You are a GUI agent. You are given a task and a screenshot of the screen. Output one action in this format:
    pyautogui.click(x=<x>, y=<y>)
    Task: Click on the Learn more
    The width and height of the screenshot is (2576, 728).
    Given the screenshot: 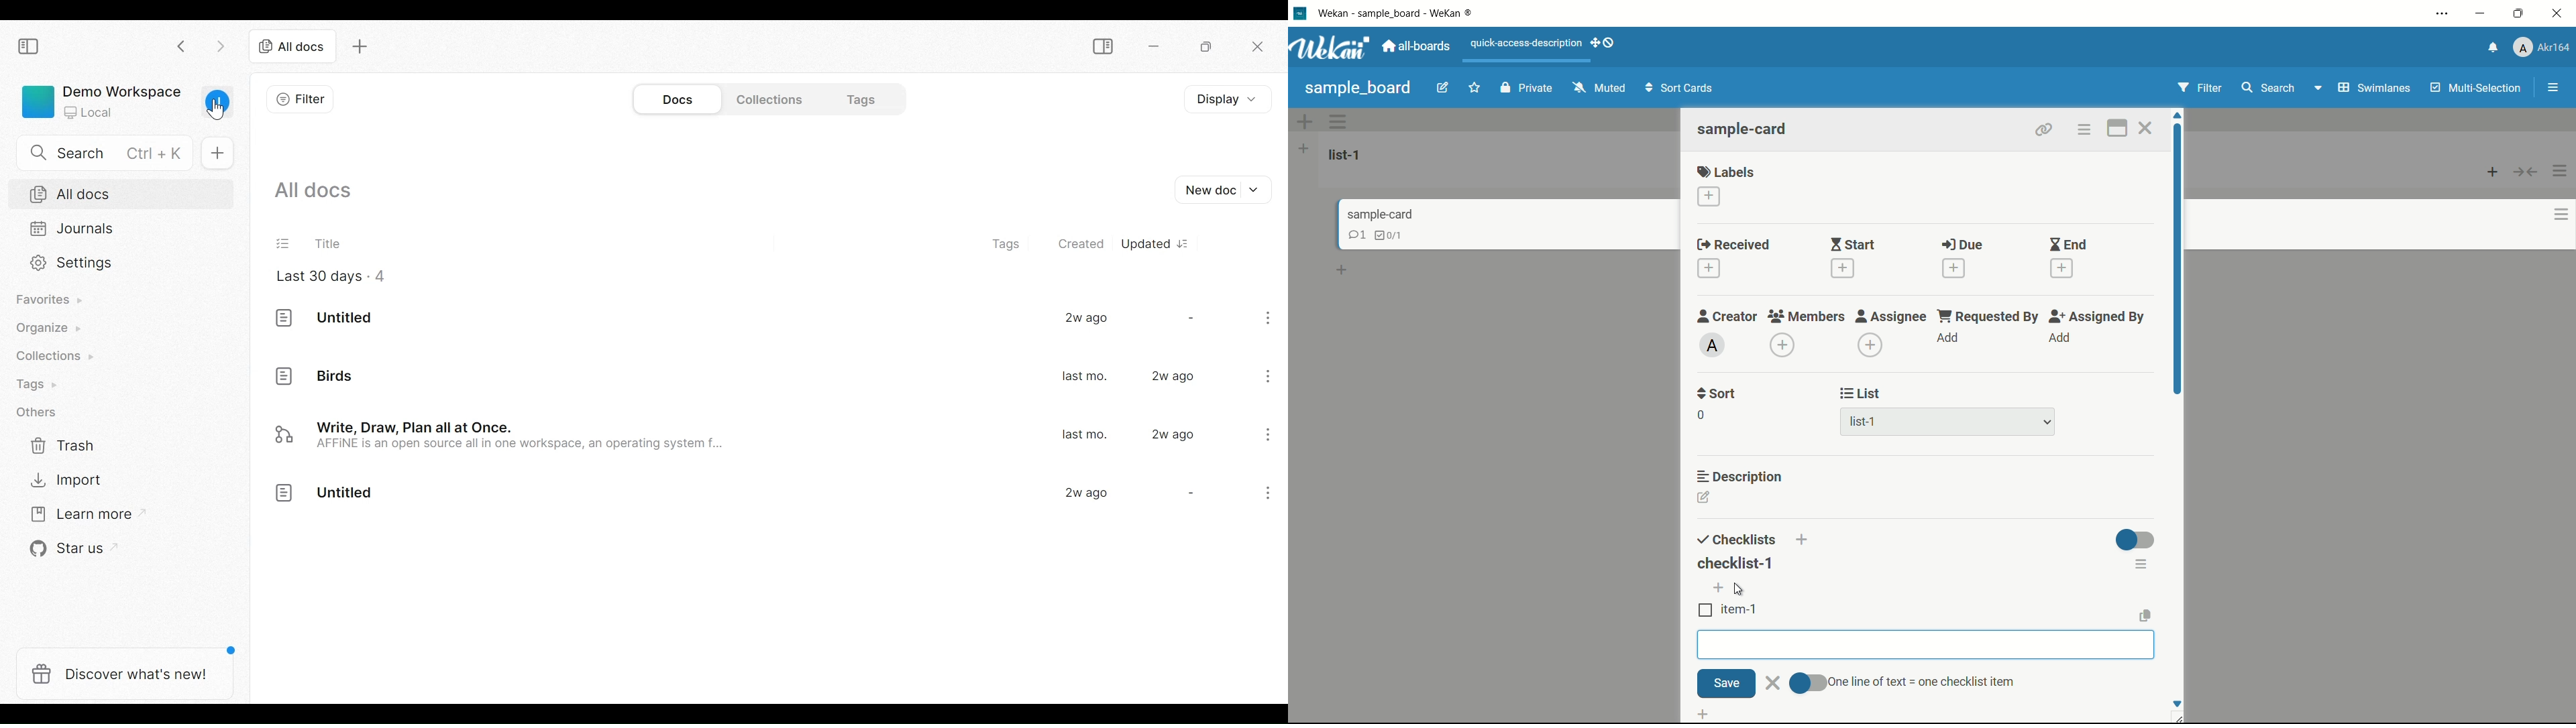 What is the action you would take?
    pyautogui.click(x=77, y=514)
    